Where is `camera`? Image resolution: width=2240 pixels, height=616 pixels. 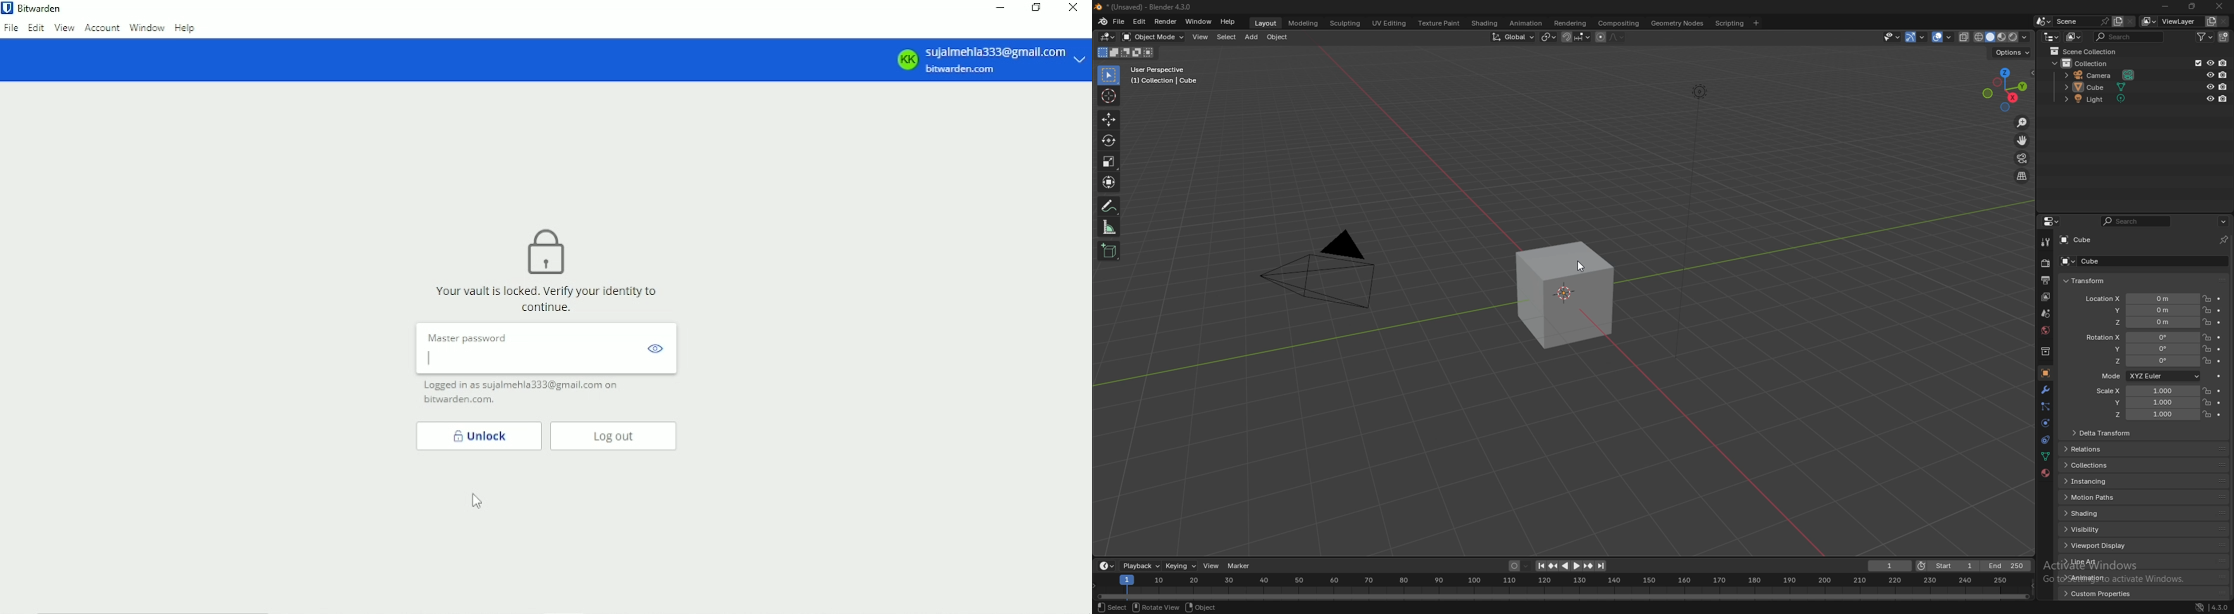 camera is located at coordinates (2101, 76).